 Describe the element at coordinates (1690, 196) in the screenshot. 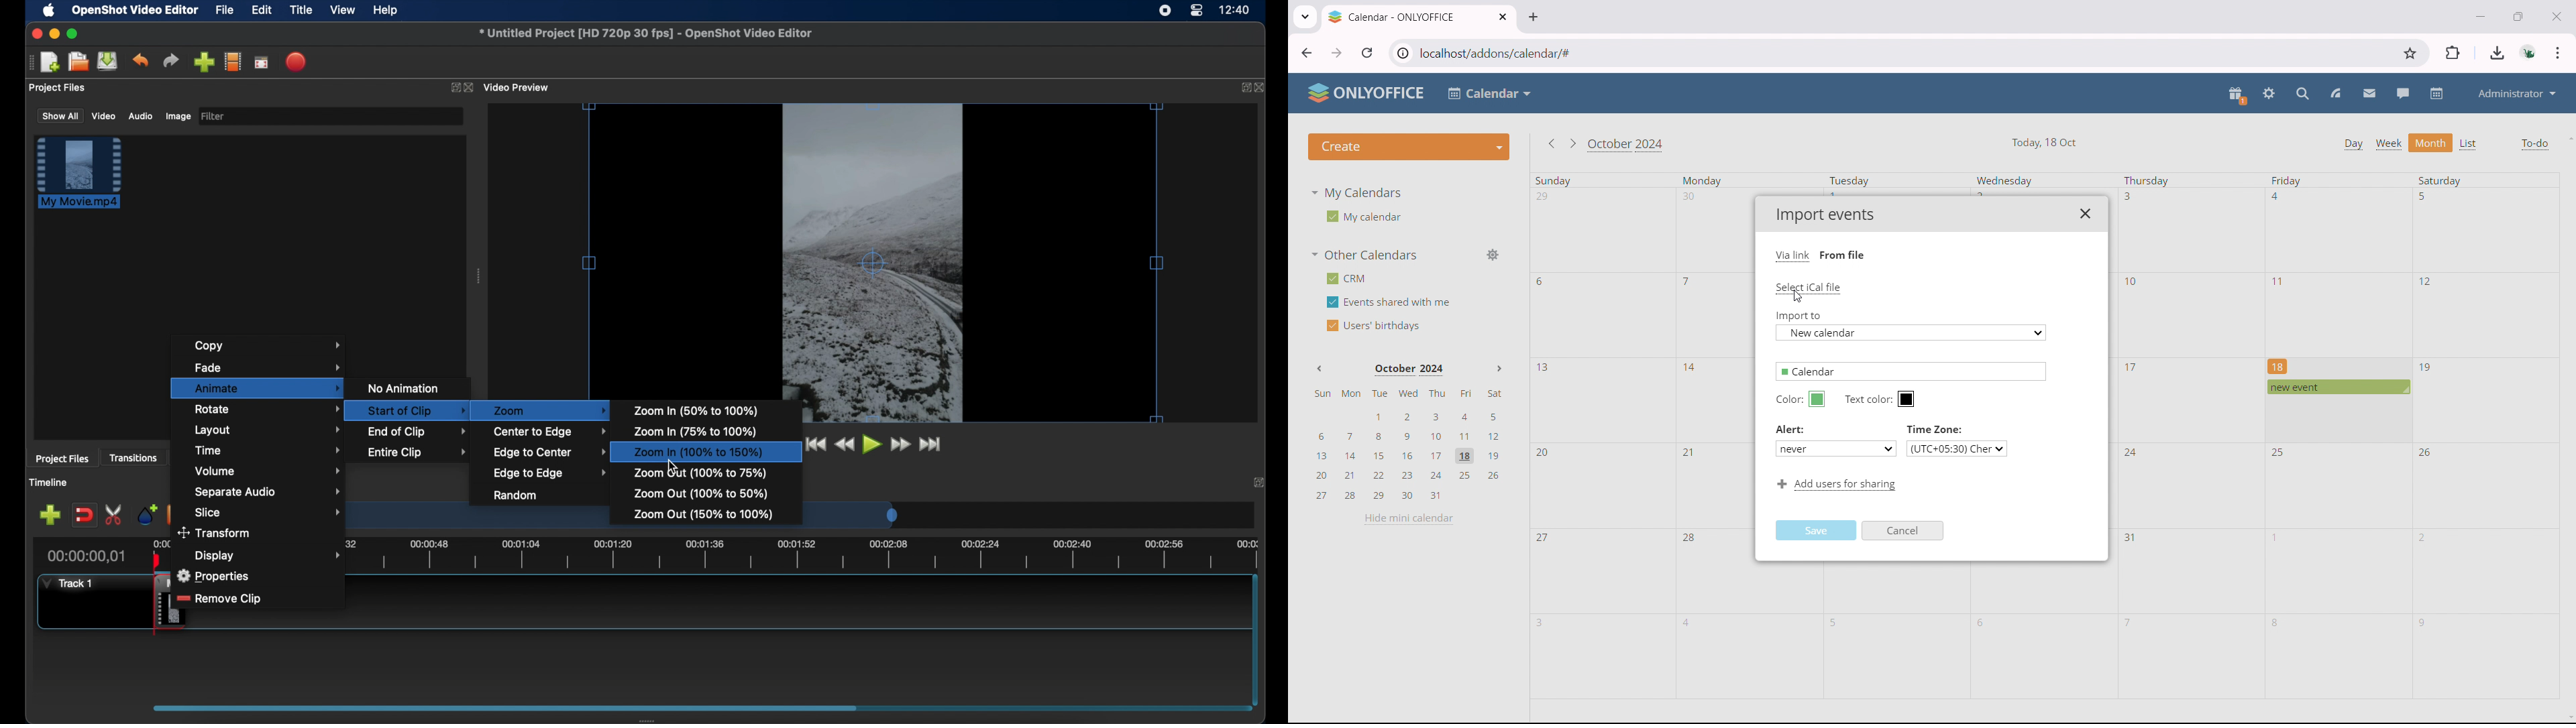

I see `30` at that location.